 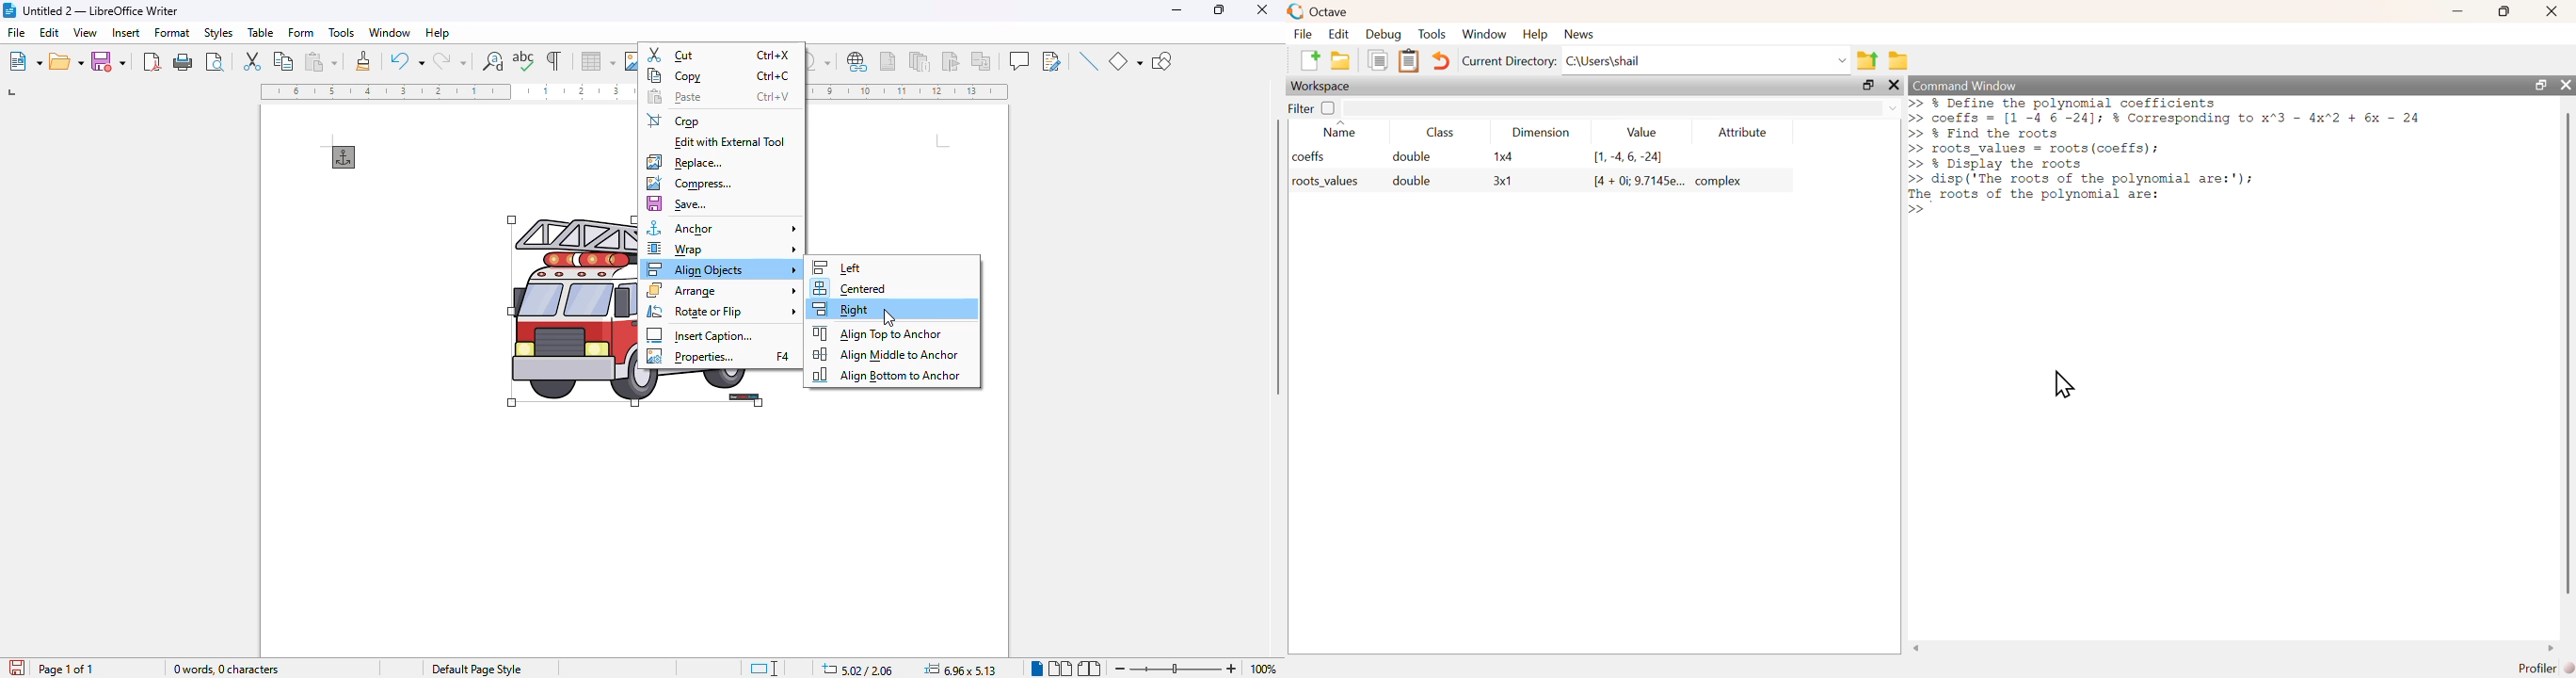 I want to click on Undo, so click(x=1438, y=61).